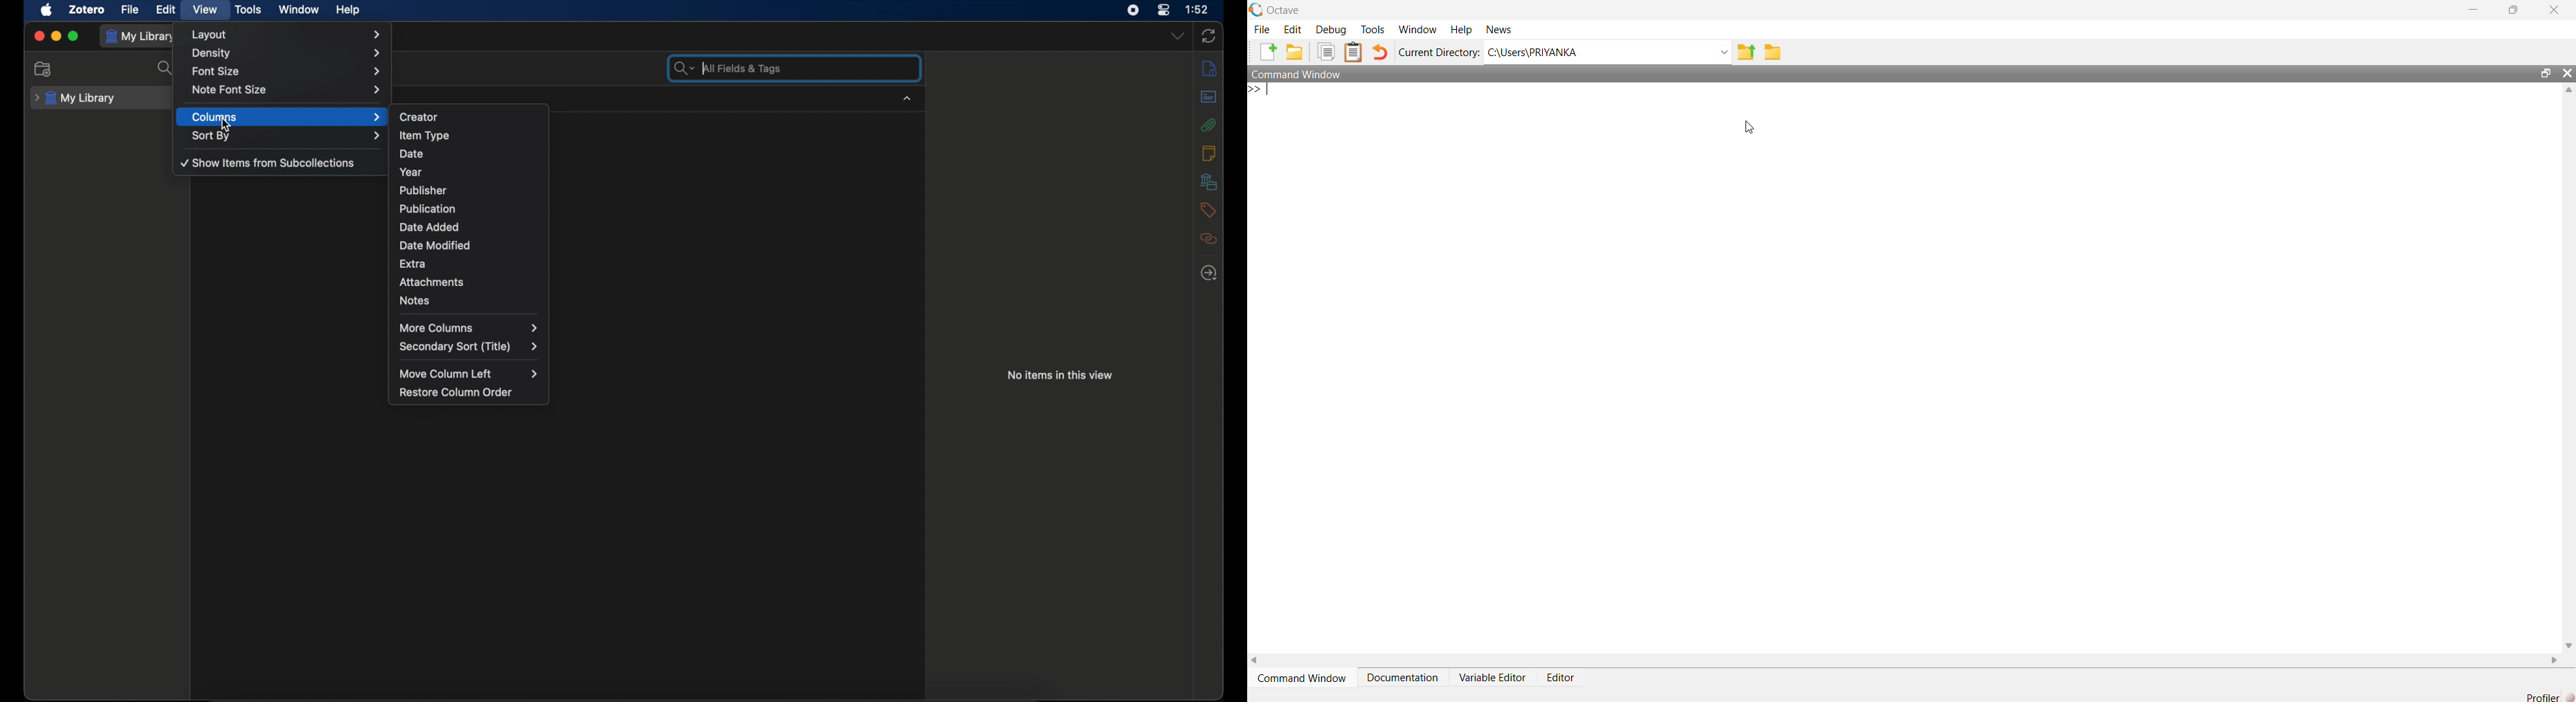 The width and height of the screenshot is (2576, 728). Describe the element at coordinates (75, 98) in the screenshot. I see `my library` at that location.